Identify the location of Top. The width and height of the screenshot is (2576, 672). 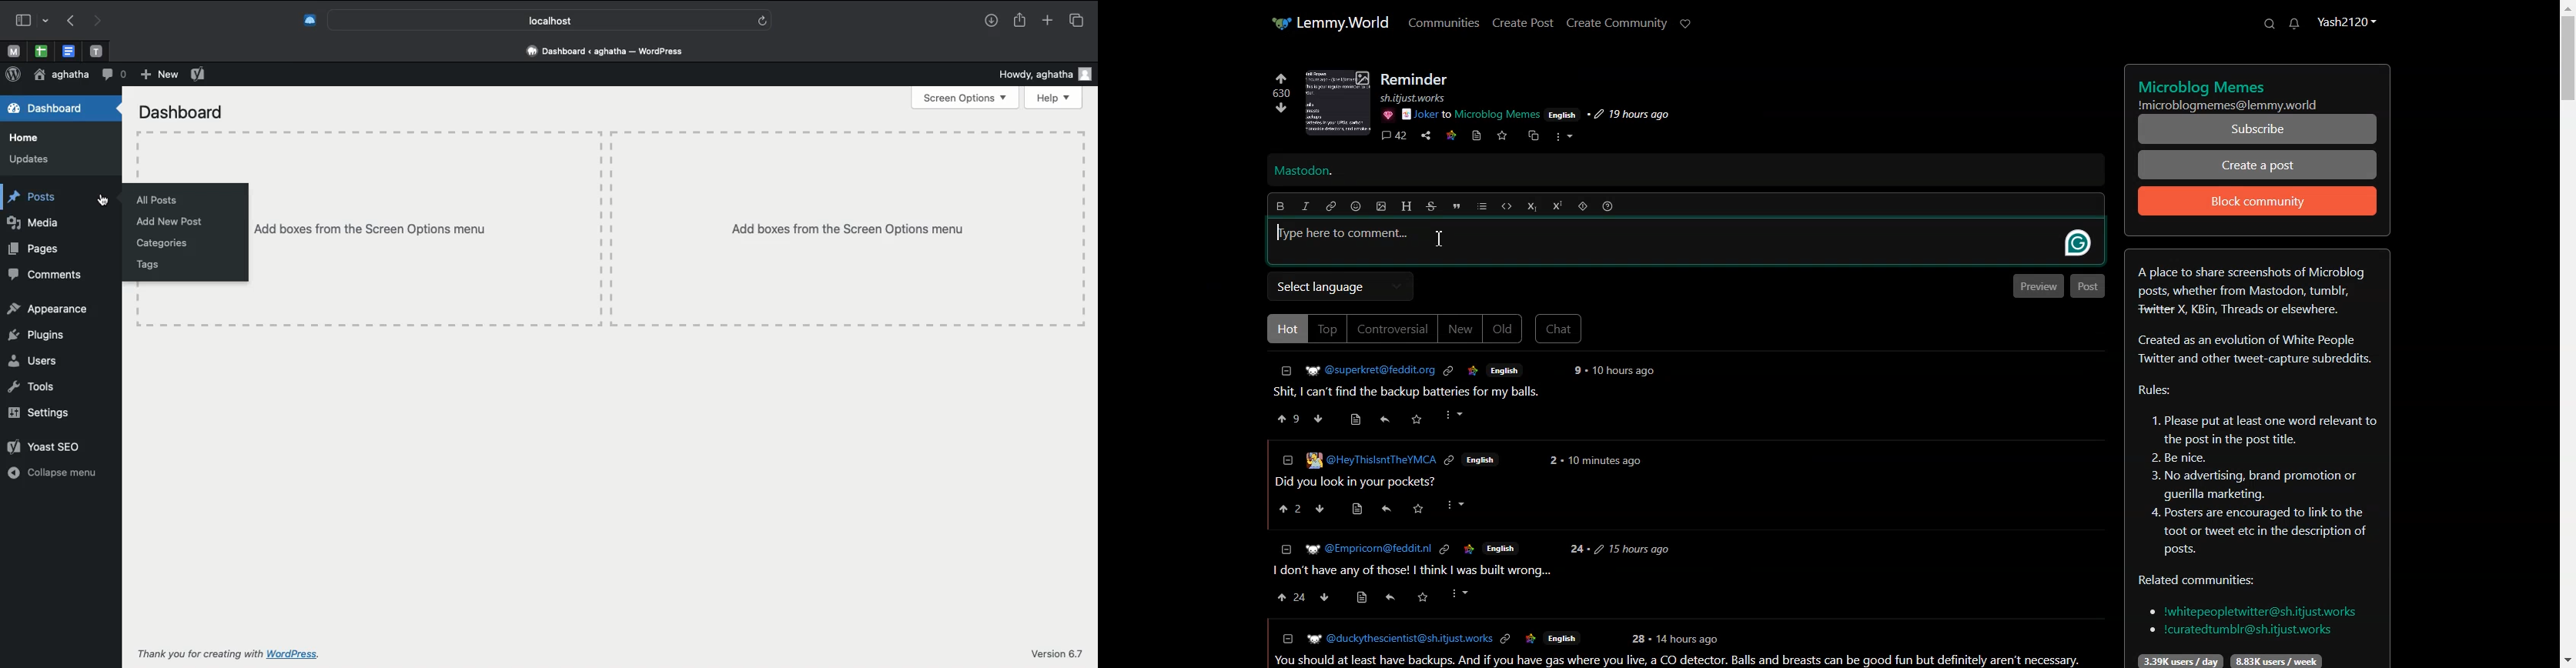
(1327, 329).